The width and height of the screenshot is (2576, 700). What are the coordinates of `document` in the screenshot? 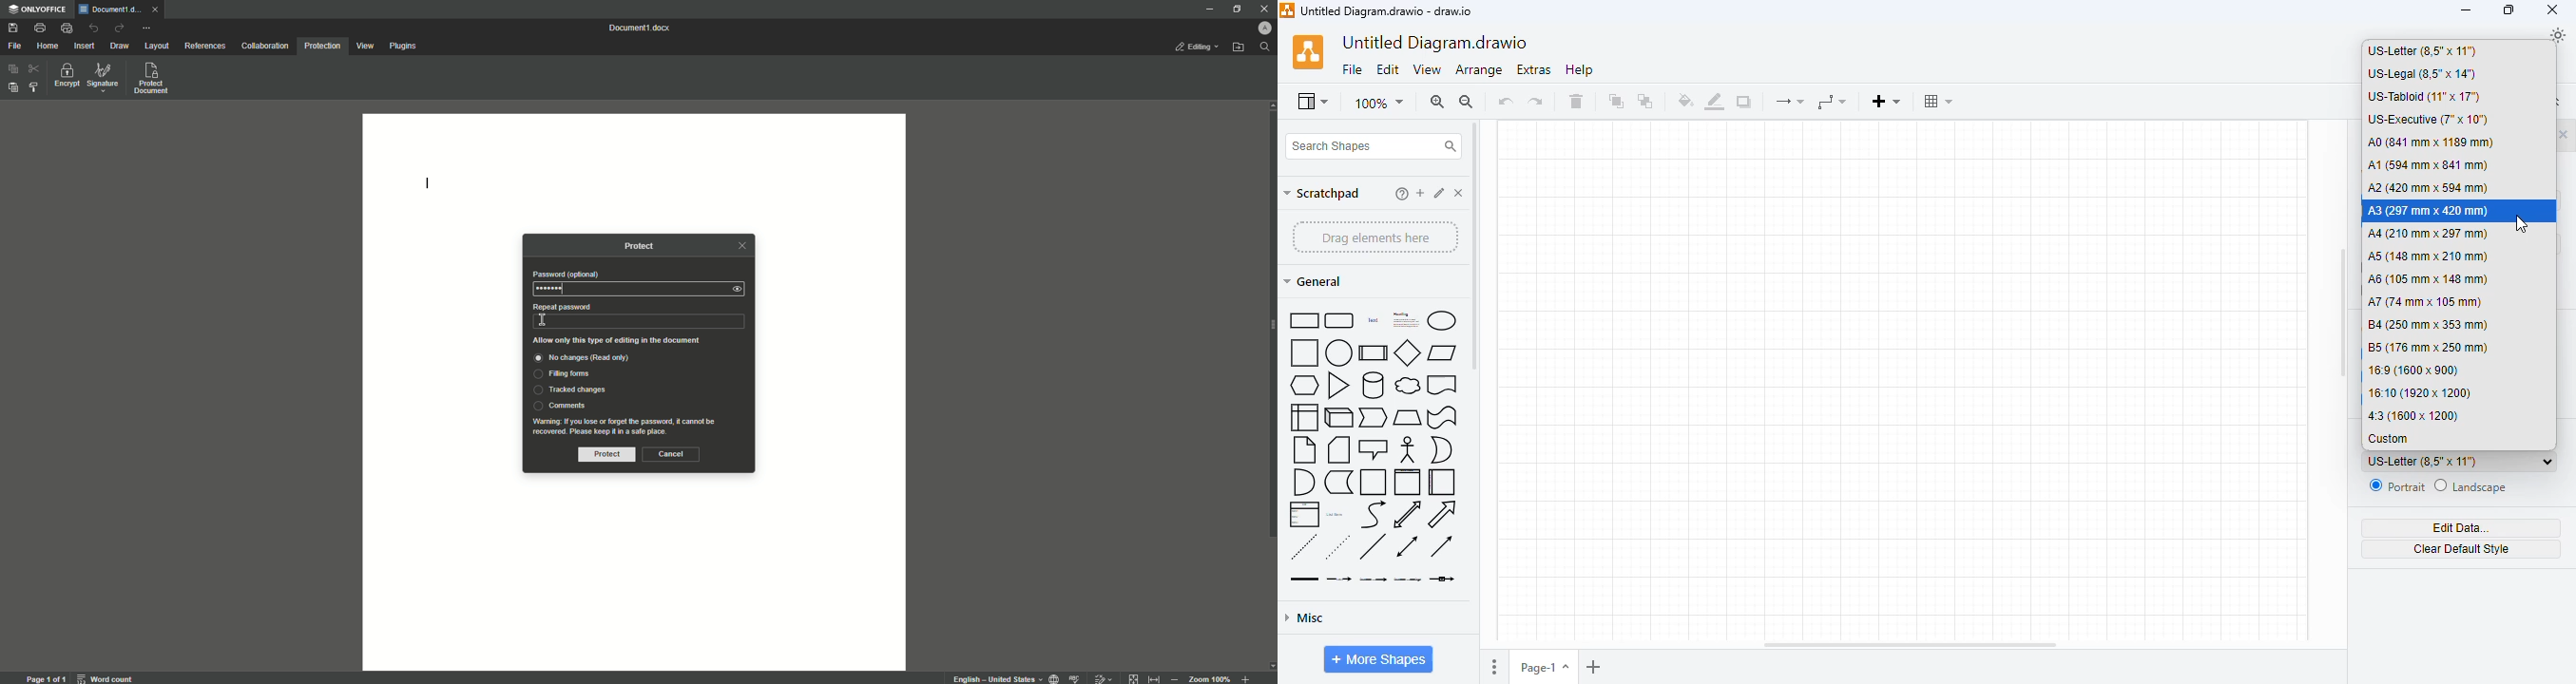 It's located at (1442, 385).